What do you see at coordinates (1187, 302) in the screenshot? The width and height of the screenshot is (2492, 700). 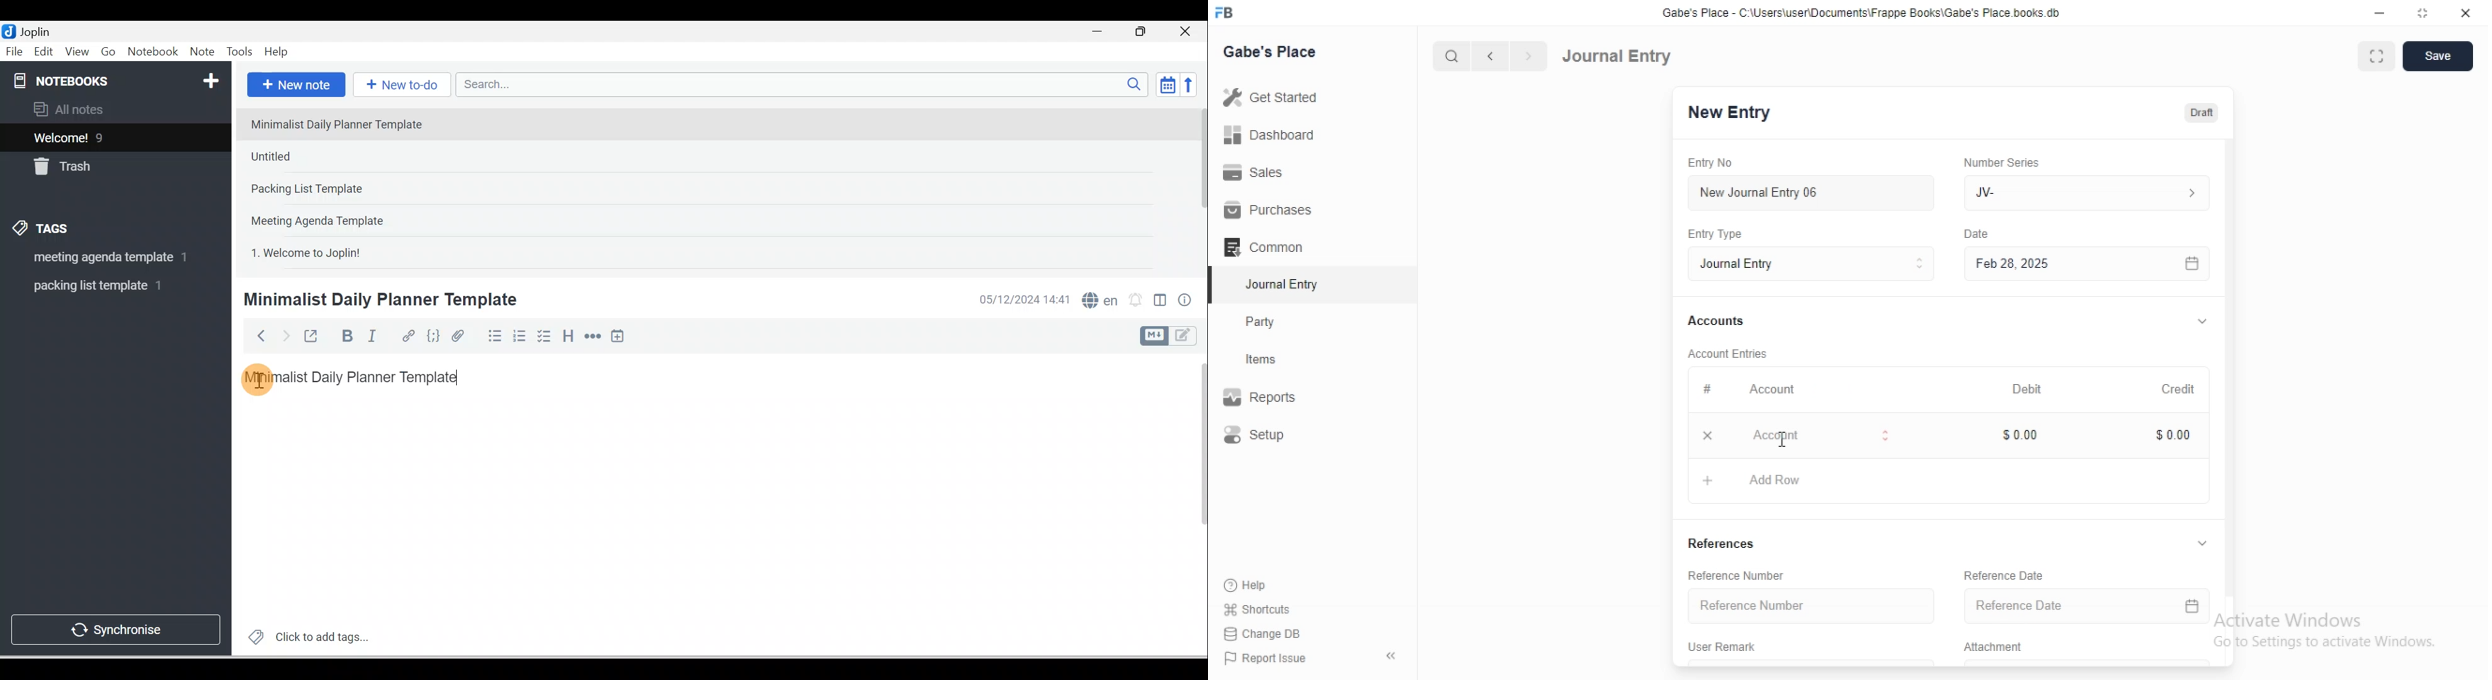 I see `Note properties` at bounding box center [1187, 302].